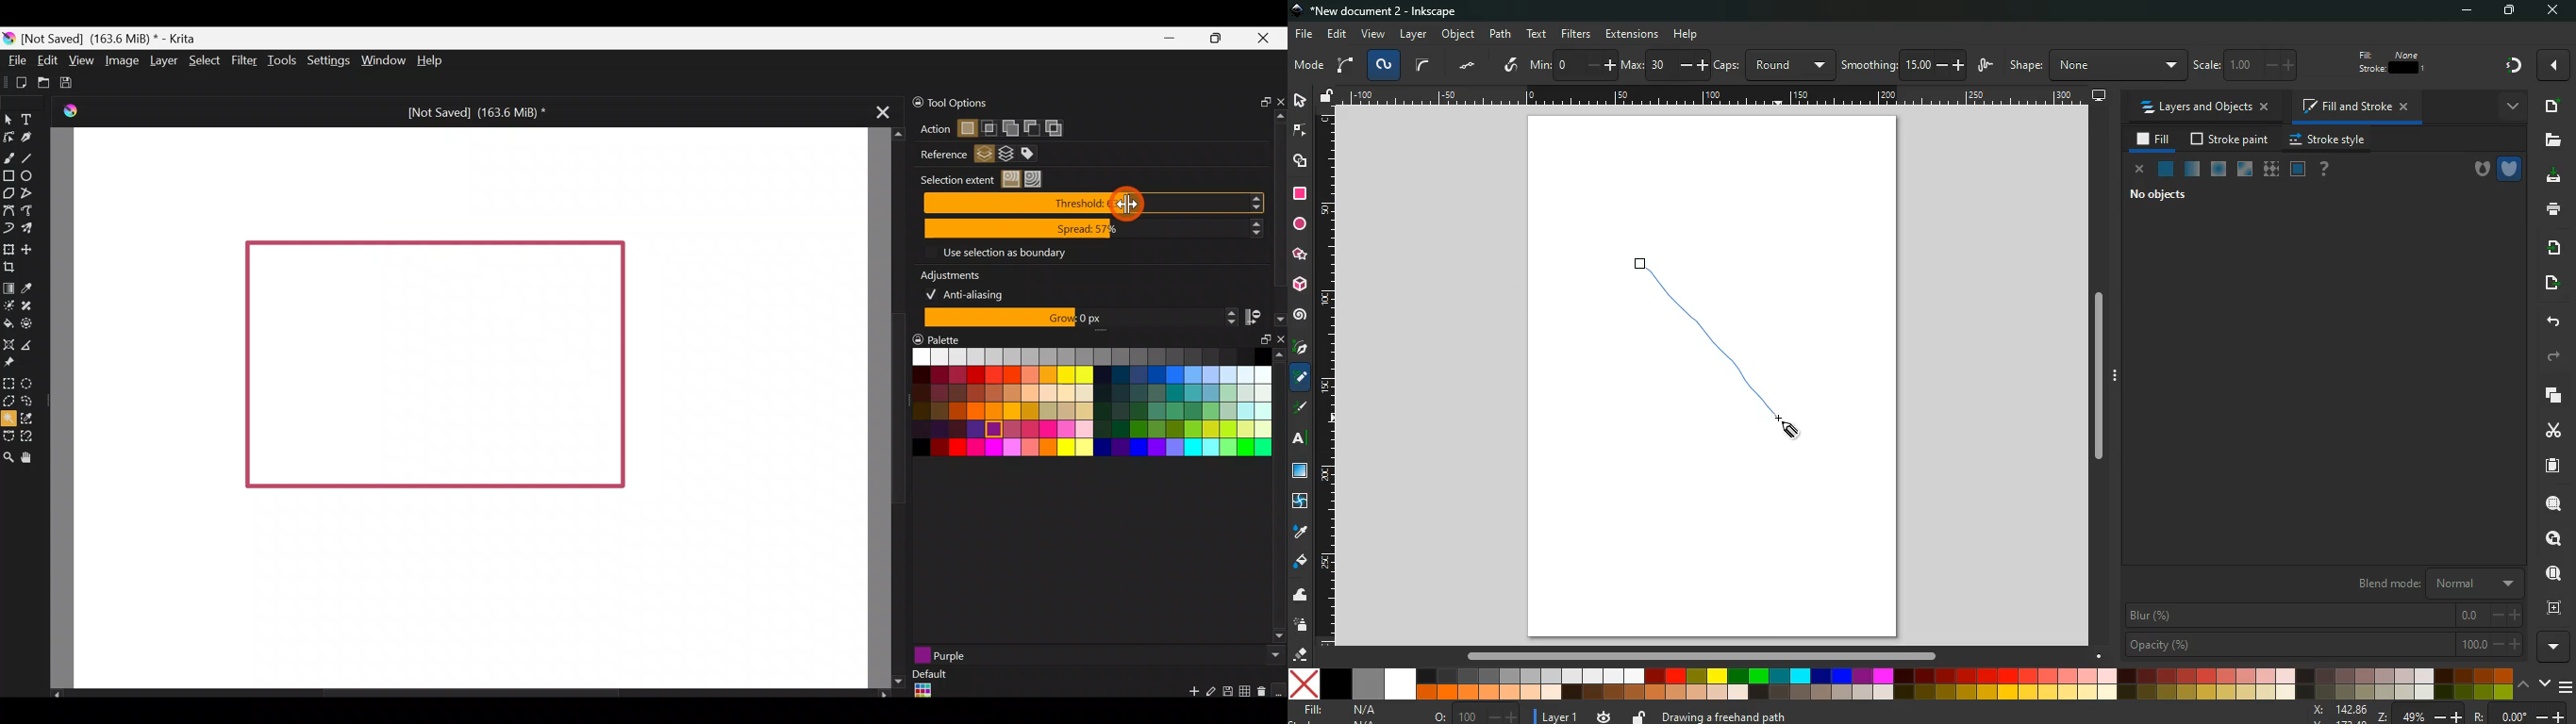  What do you see at coordinates (1094, 229) in the screenshot?
I see `Spread` at bounding box center [1094, 229].